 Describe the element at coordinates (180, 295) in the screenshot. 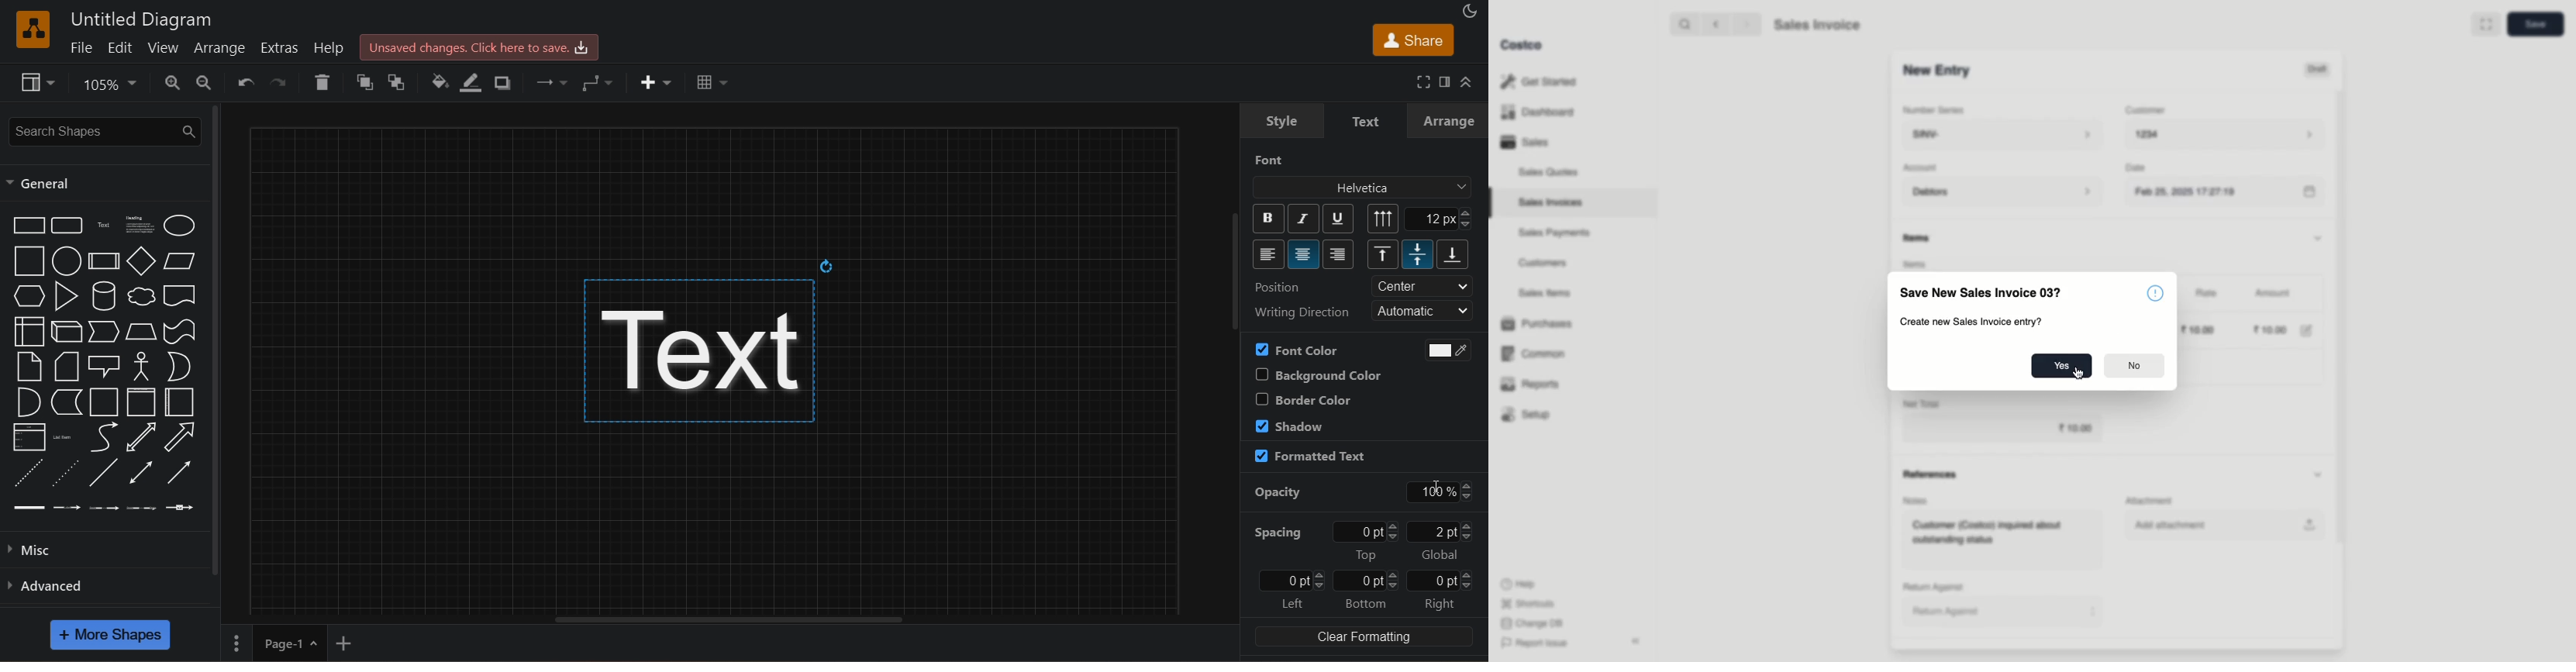

I see `document` at that location.